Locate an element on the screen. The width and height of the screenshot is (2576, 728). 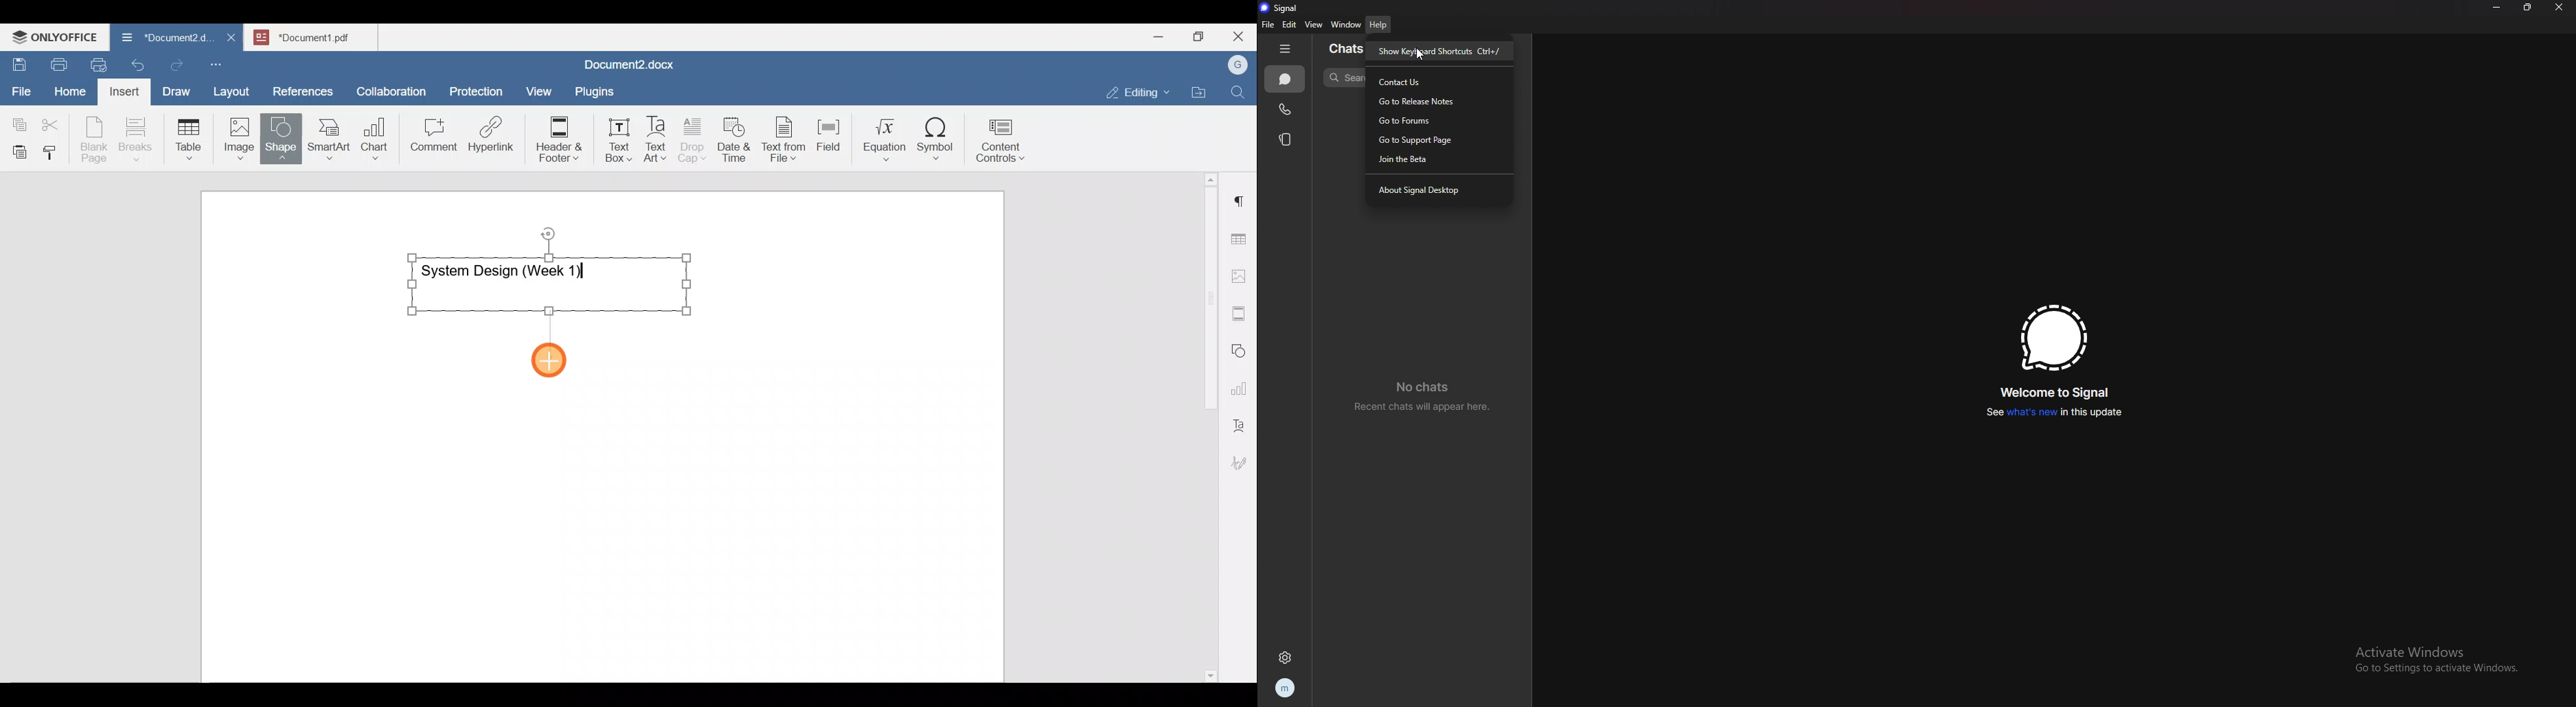
Text box is located at coordinates (610, 140).